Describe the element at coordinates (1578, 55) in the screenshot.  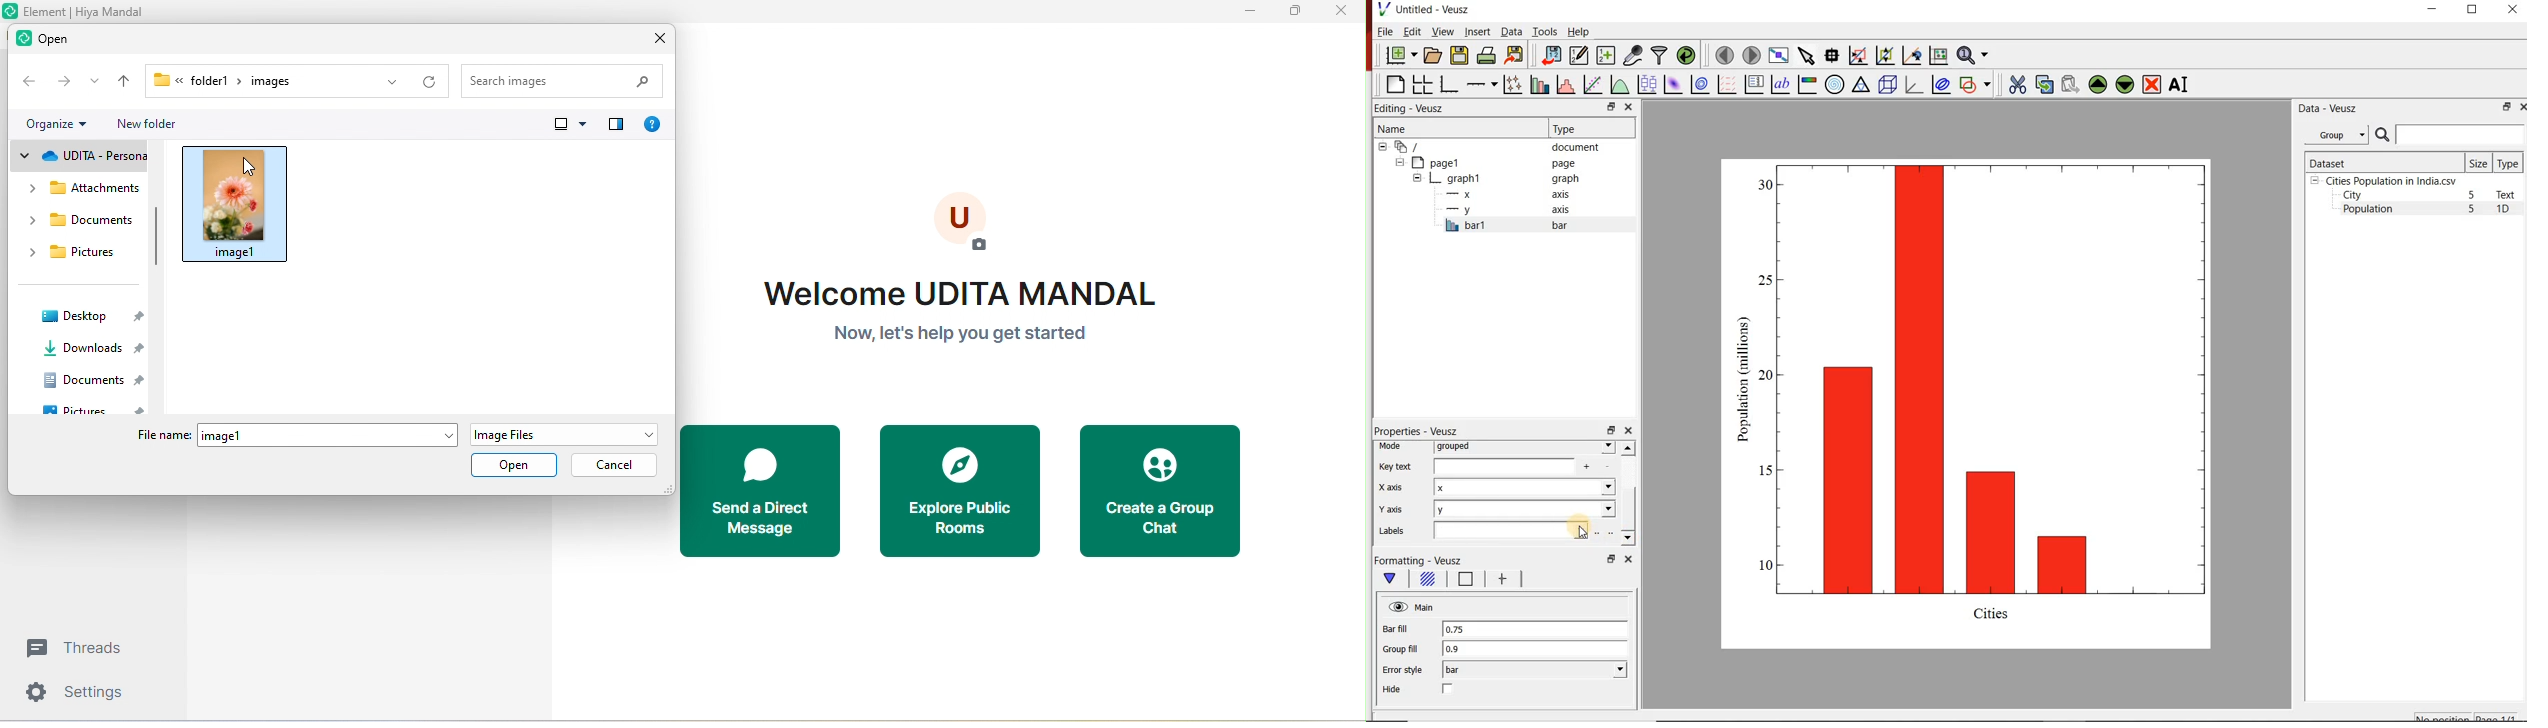
I see `edit and enter new datasets` at that location.